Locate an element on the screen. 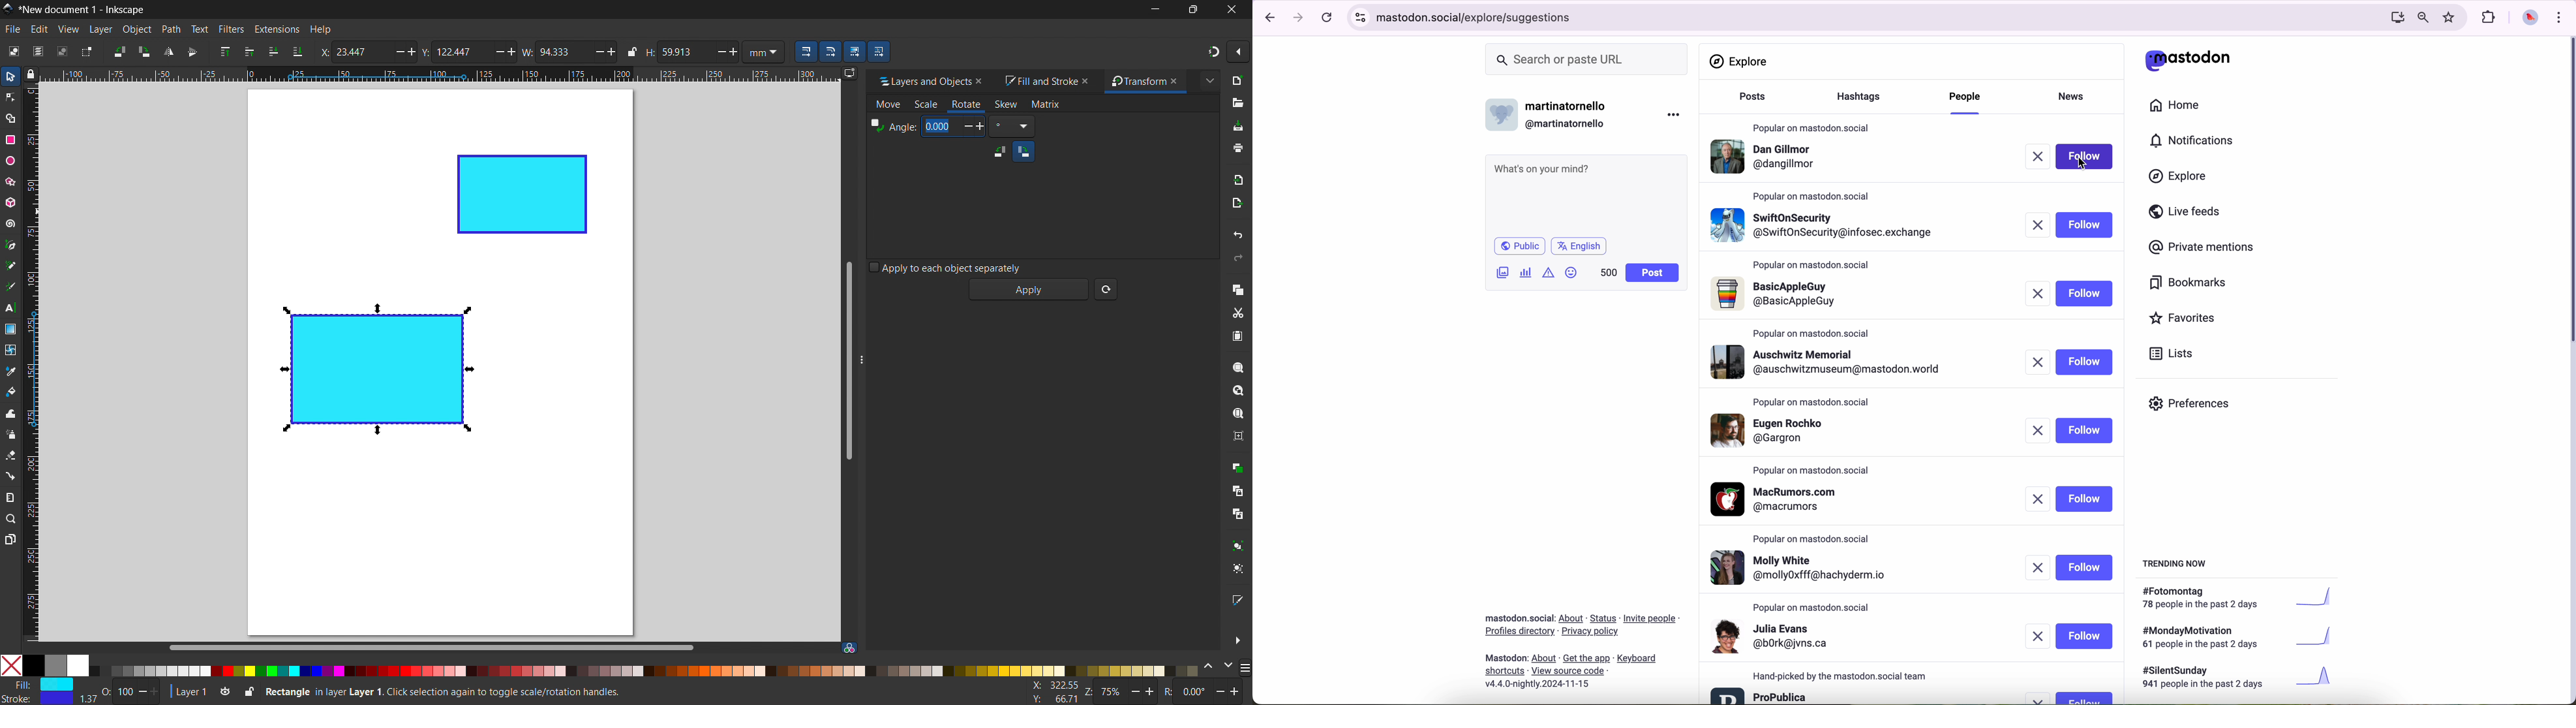  redo is located at coordinates (1238, 258).